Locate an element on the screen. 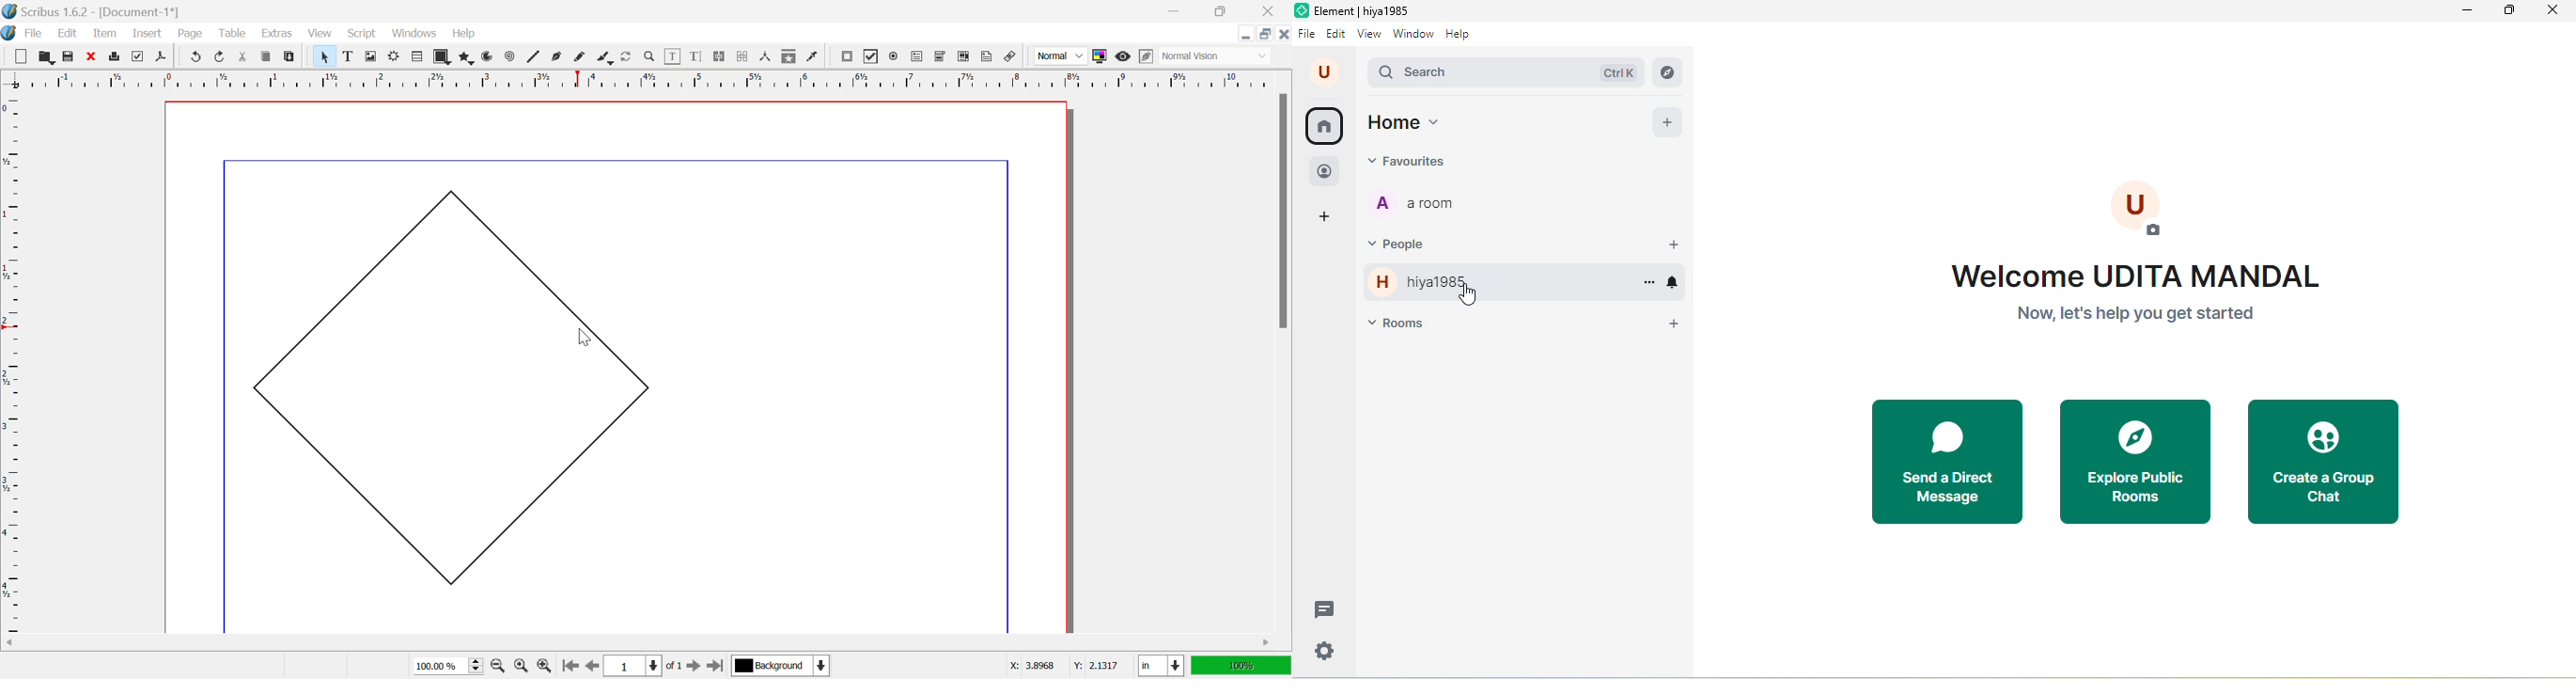 The width and height of the screenshot is (2576, 700). home is located at coordinates (1326, 126).